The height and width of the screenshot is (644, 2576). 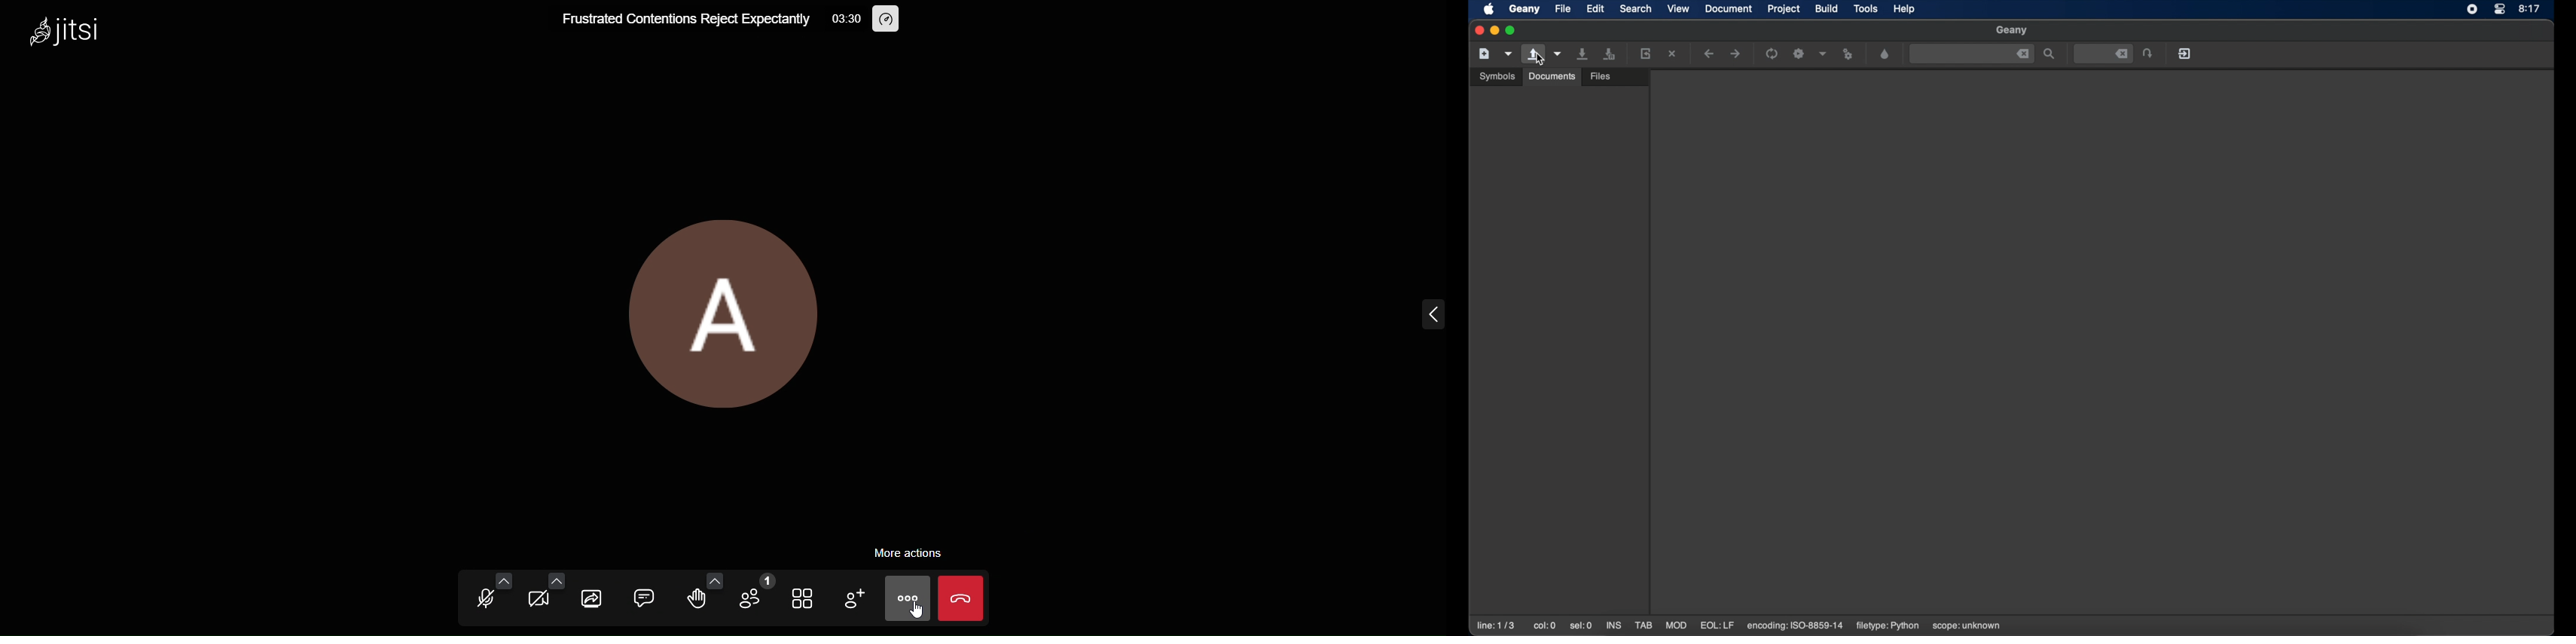 What do you see at coordinates (484, 601) in the screenshot?
I see `unmute mic` at bounding box center [484, 601].